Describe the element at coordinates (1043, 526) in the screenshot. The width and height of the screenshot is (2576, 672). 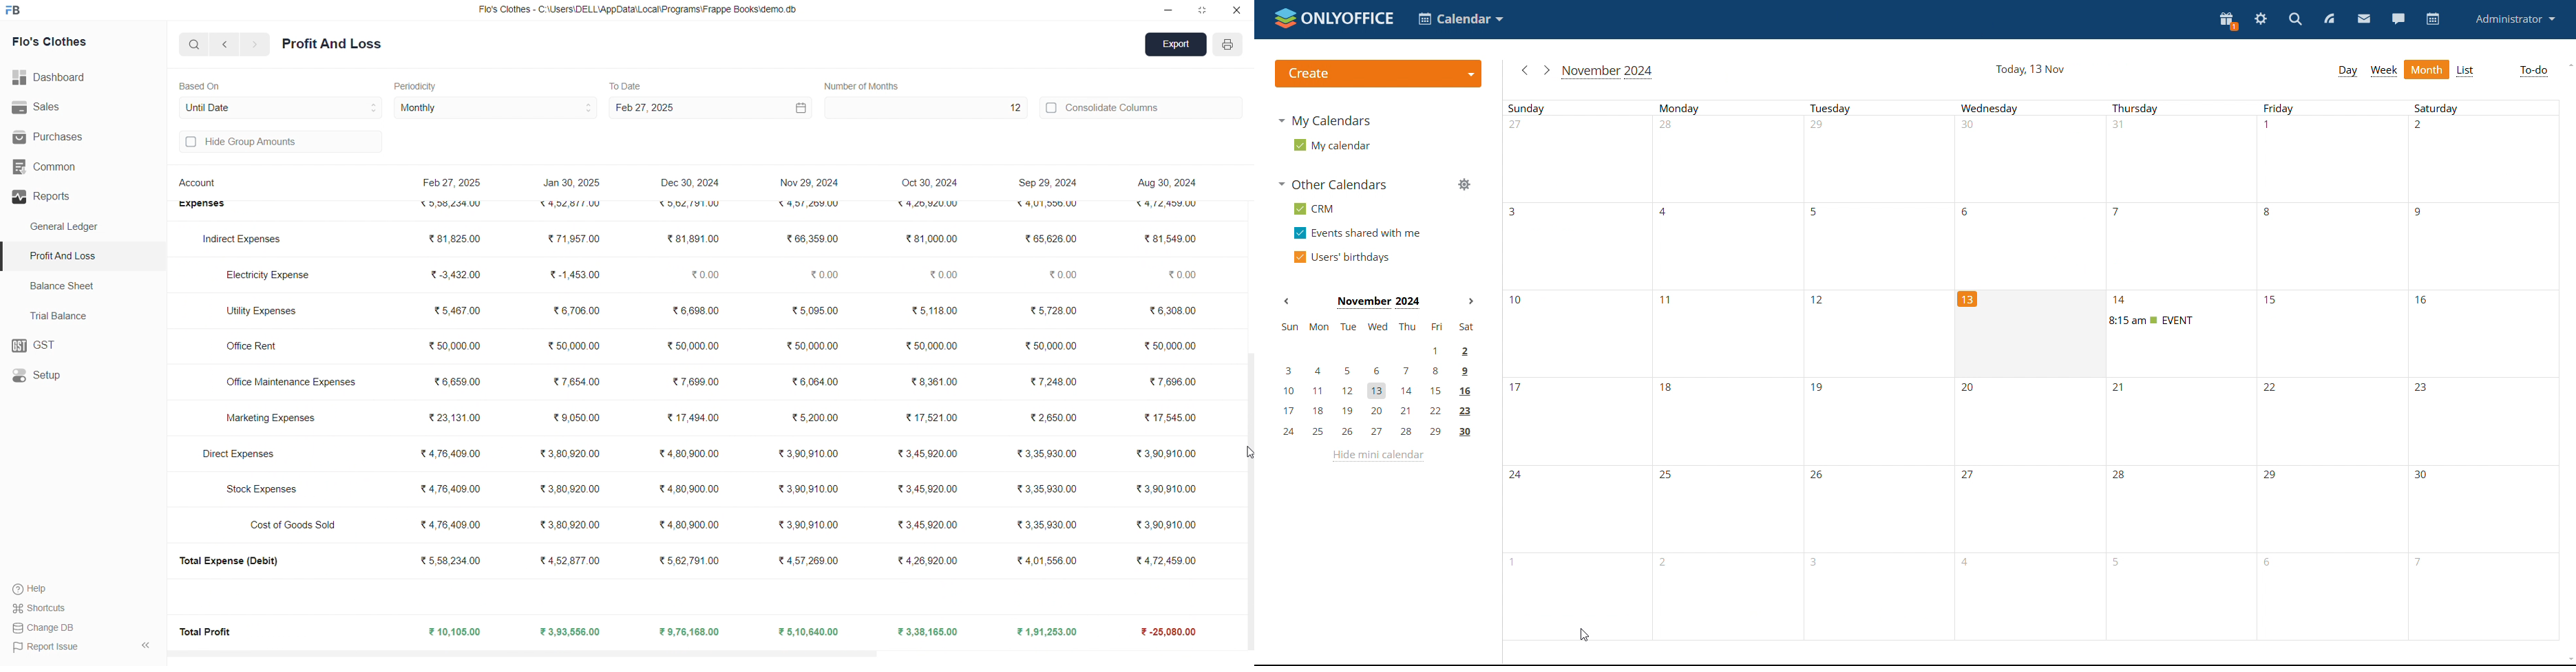
I see `₹3,35,930.00` at that location.